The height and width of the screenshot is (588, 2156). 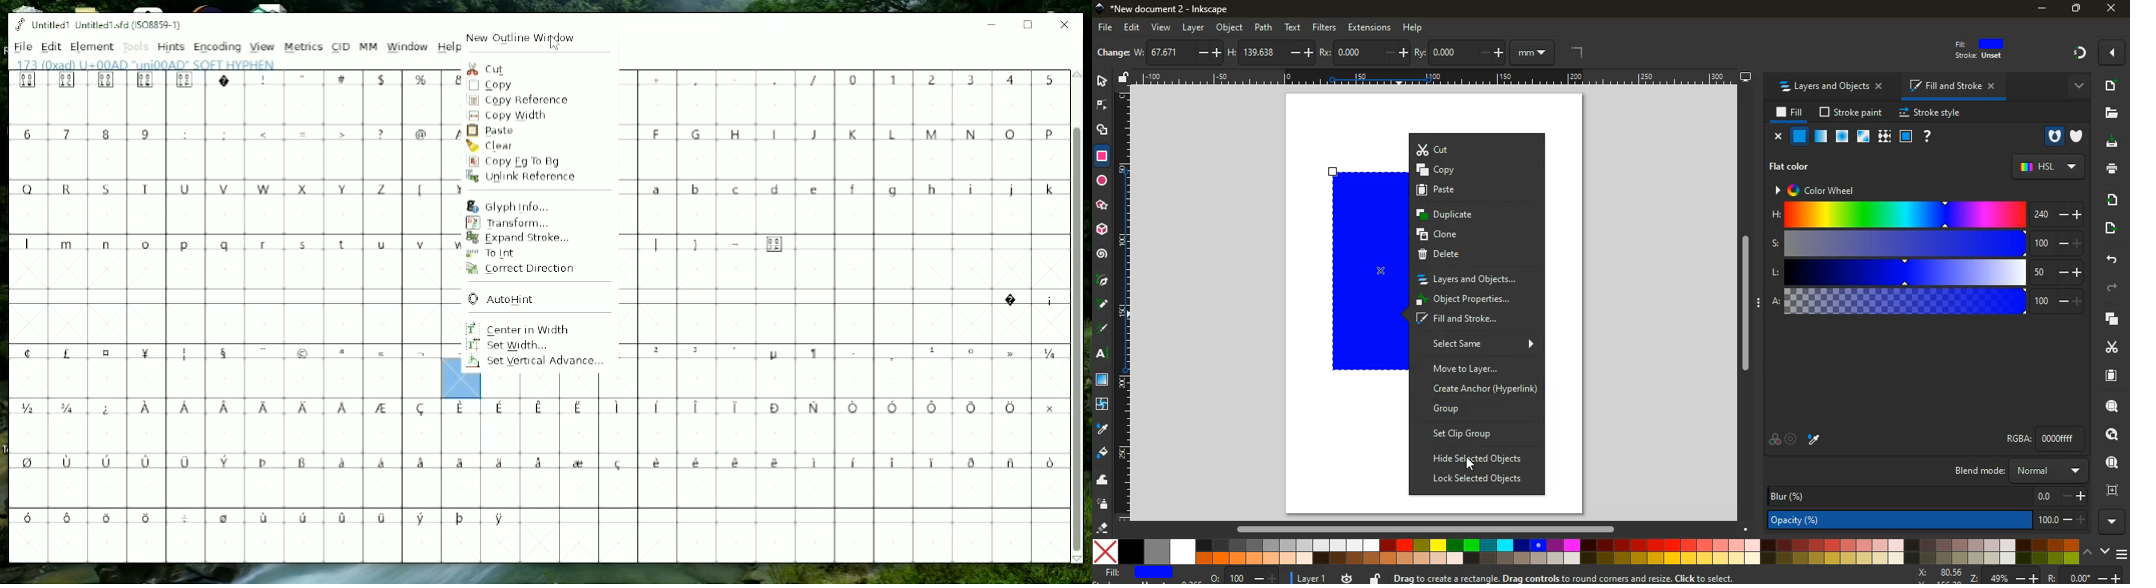 What do you see at coordinates (1103, 256) in the screenshot?
I see `spiral` at bounding box center [1103, 256].